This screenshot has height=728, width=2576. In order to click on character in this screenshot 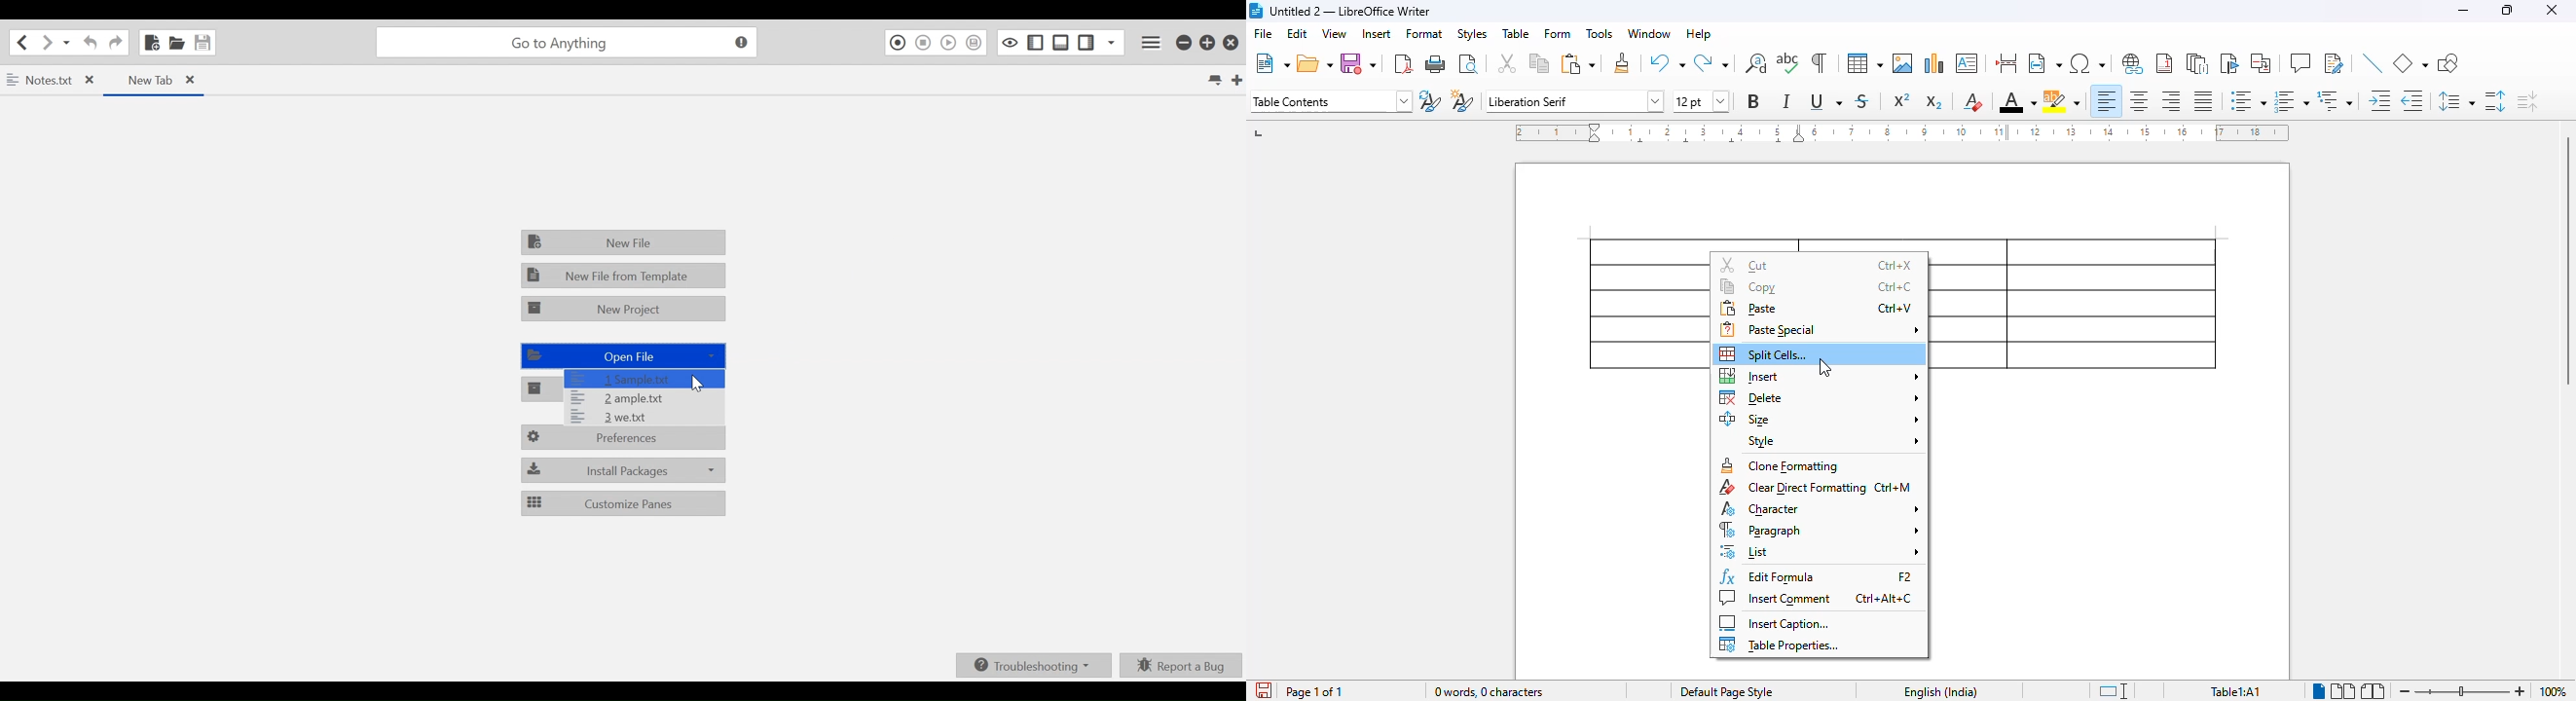, I will do `click(1819, 508)`.